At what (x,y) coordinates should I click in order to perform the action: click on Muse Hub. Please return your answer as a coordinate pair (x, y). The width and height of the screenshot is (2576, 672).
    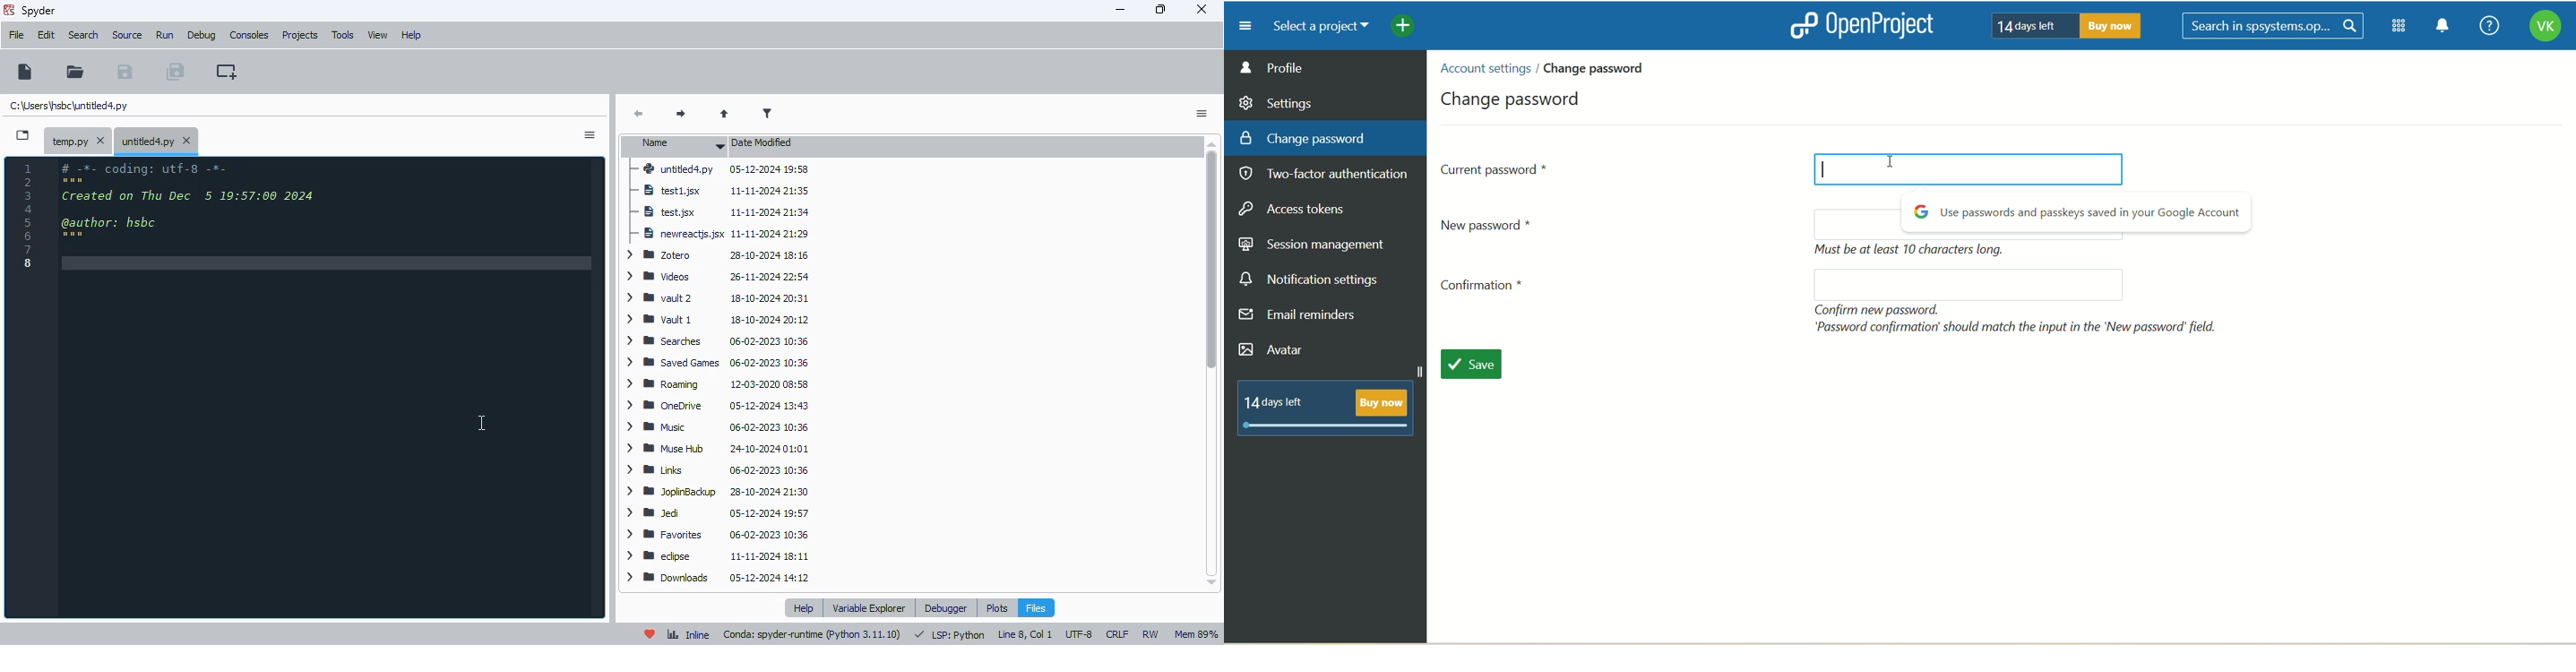
    Looking at the image, I should click on (672, 448).